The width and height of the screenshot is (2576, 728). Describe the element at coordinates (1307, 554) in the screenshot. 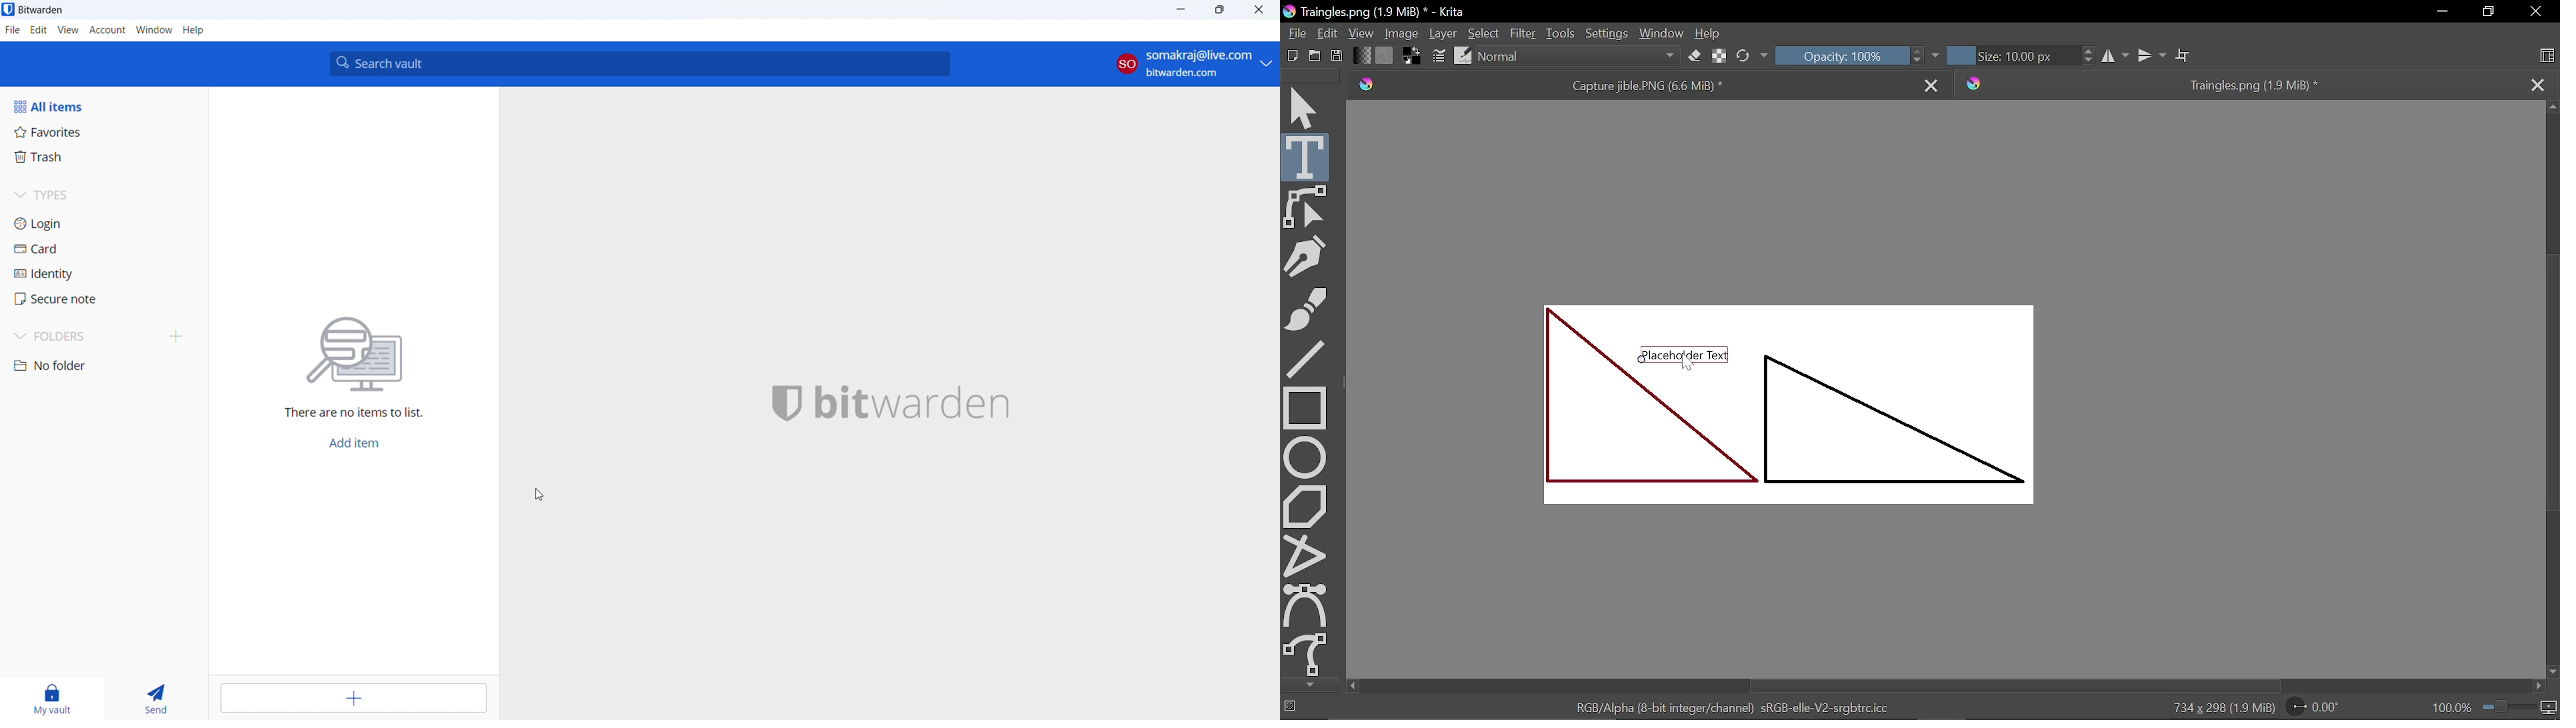

I see `polyline tool` at that location.